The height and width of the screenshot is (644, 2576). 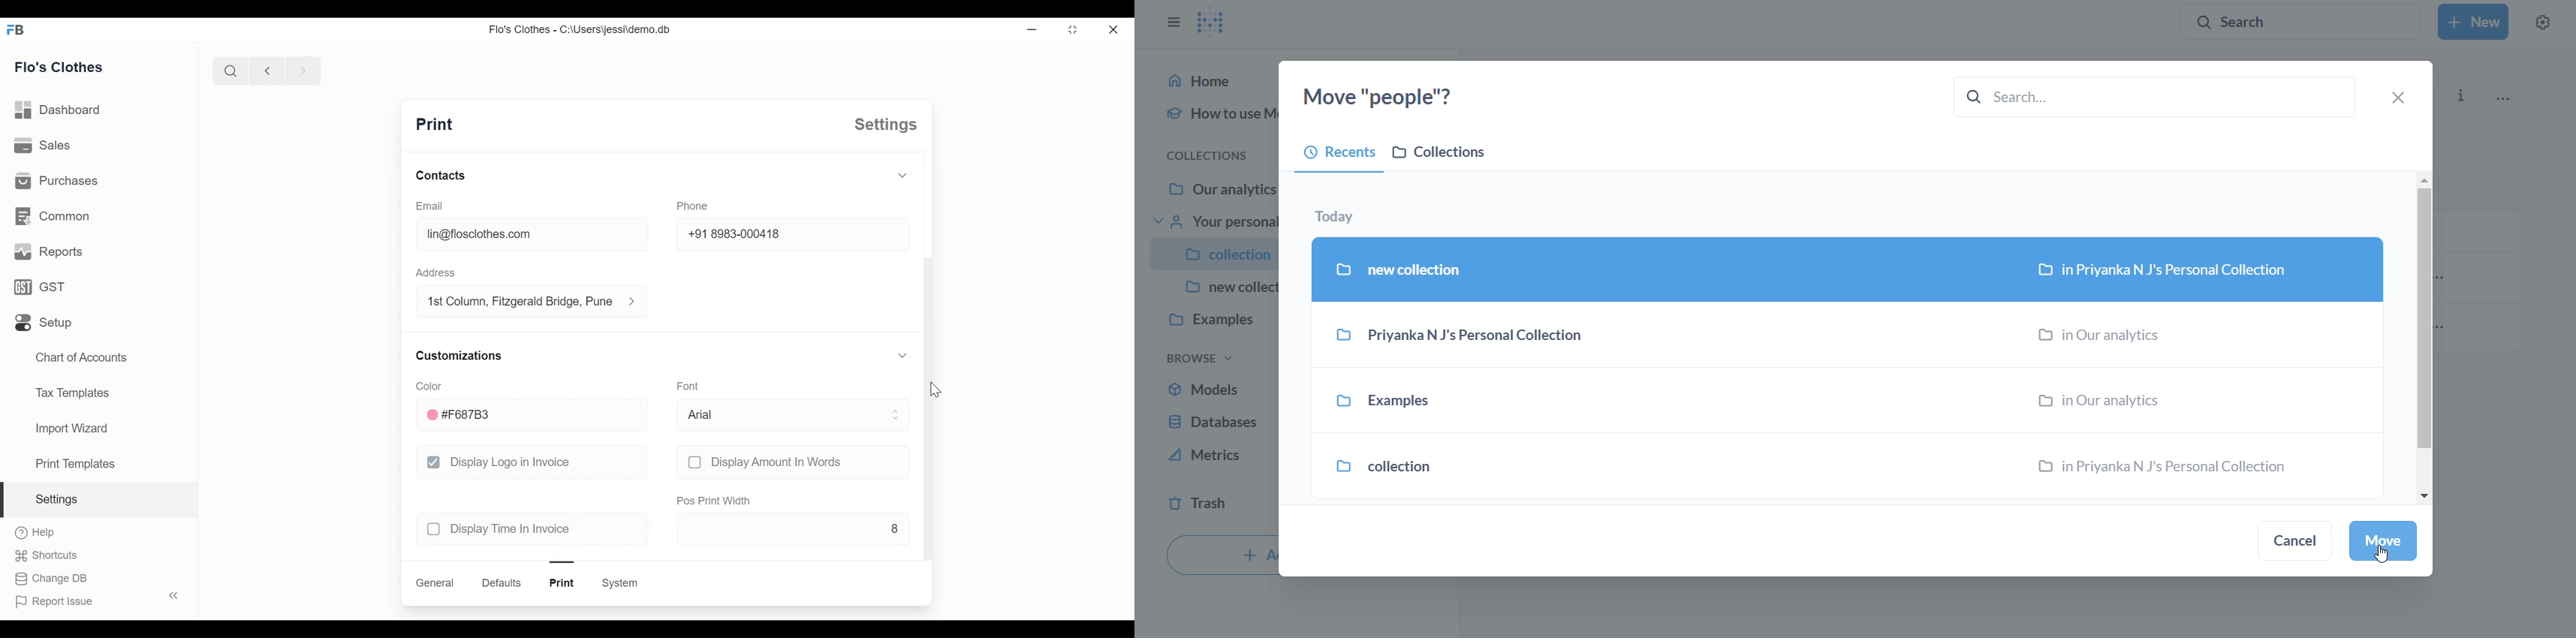 What do you see at coordinates (58, 110) in the screenshot?
I see `dashboard` at bounding box center [58, 110].